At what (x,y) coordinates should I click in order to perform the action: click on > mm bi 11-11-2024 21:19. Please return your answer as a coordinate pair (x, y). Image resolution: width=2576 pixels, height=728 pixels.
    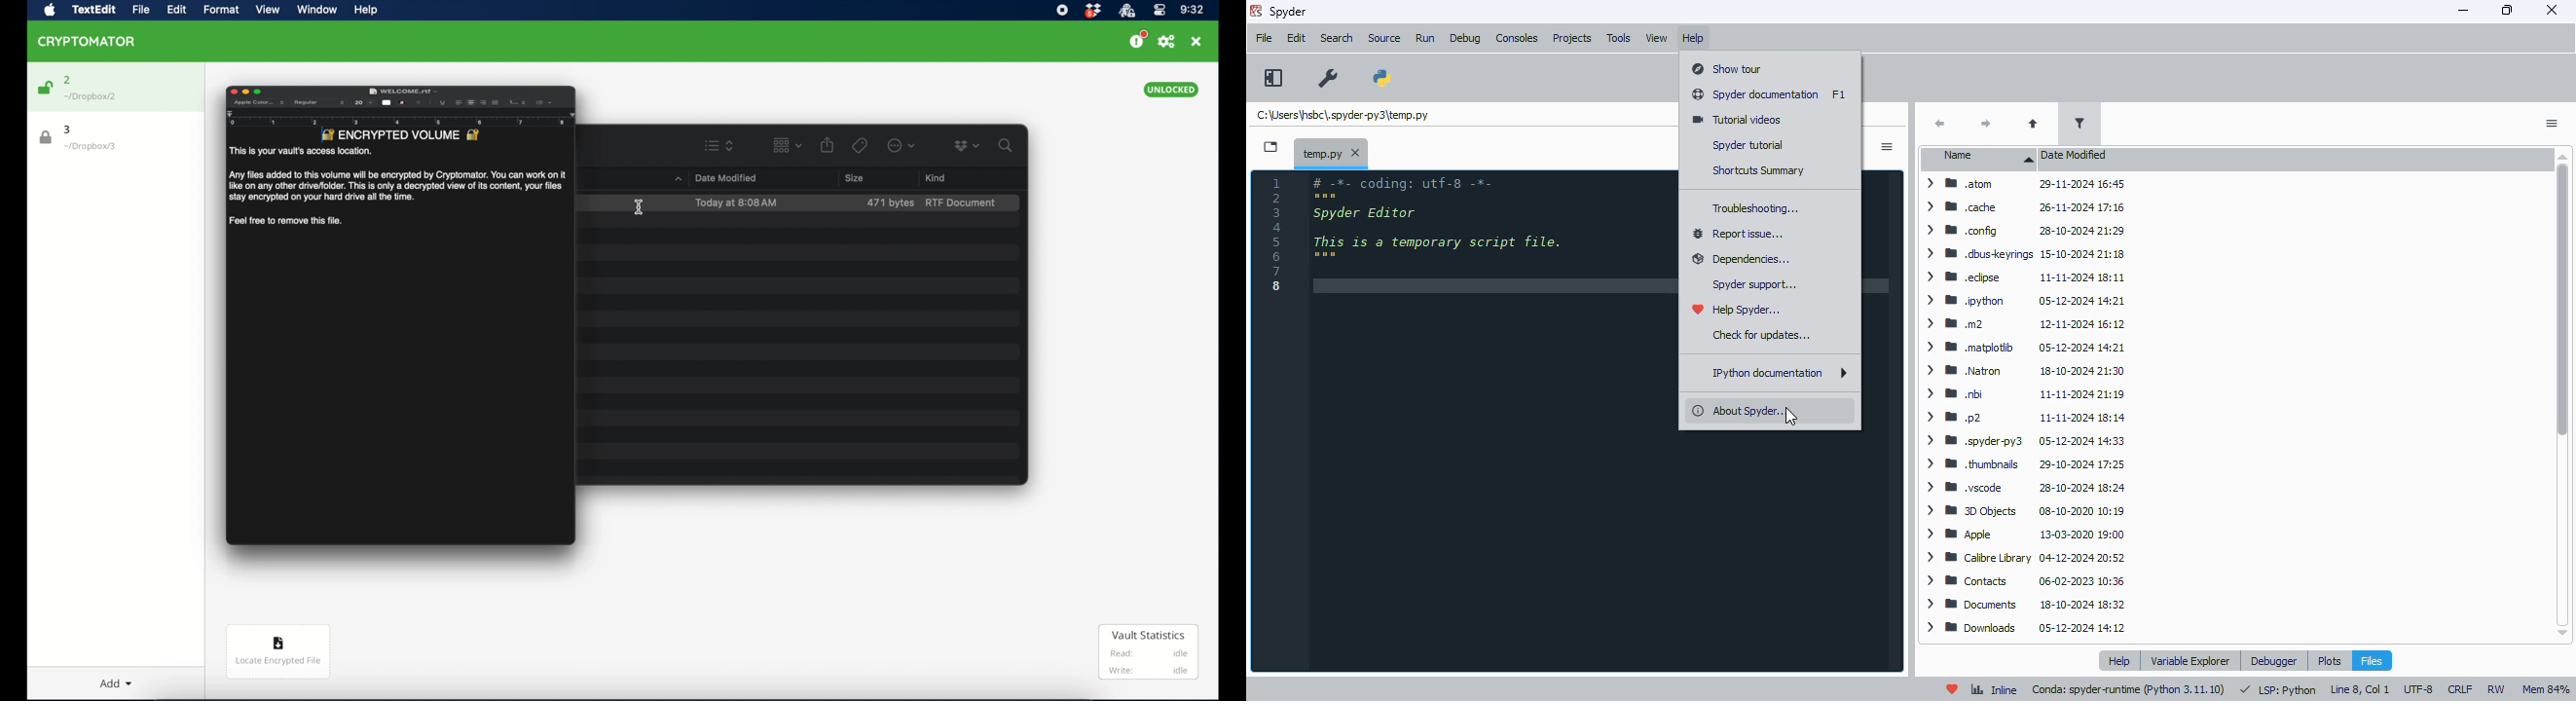
    Looking at the image, I should click on (2022, 393).